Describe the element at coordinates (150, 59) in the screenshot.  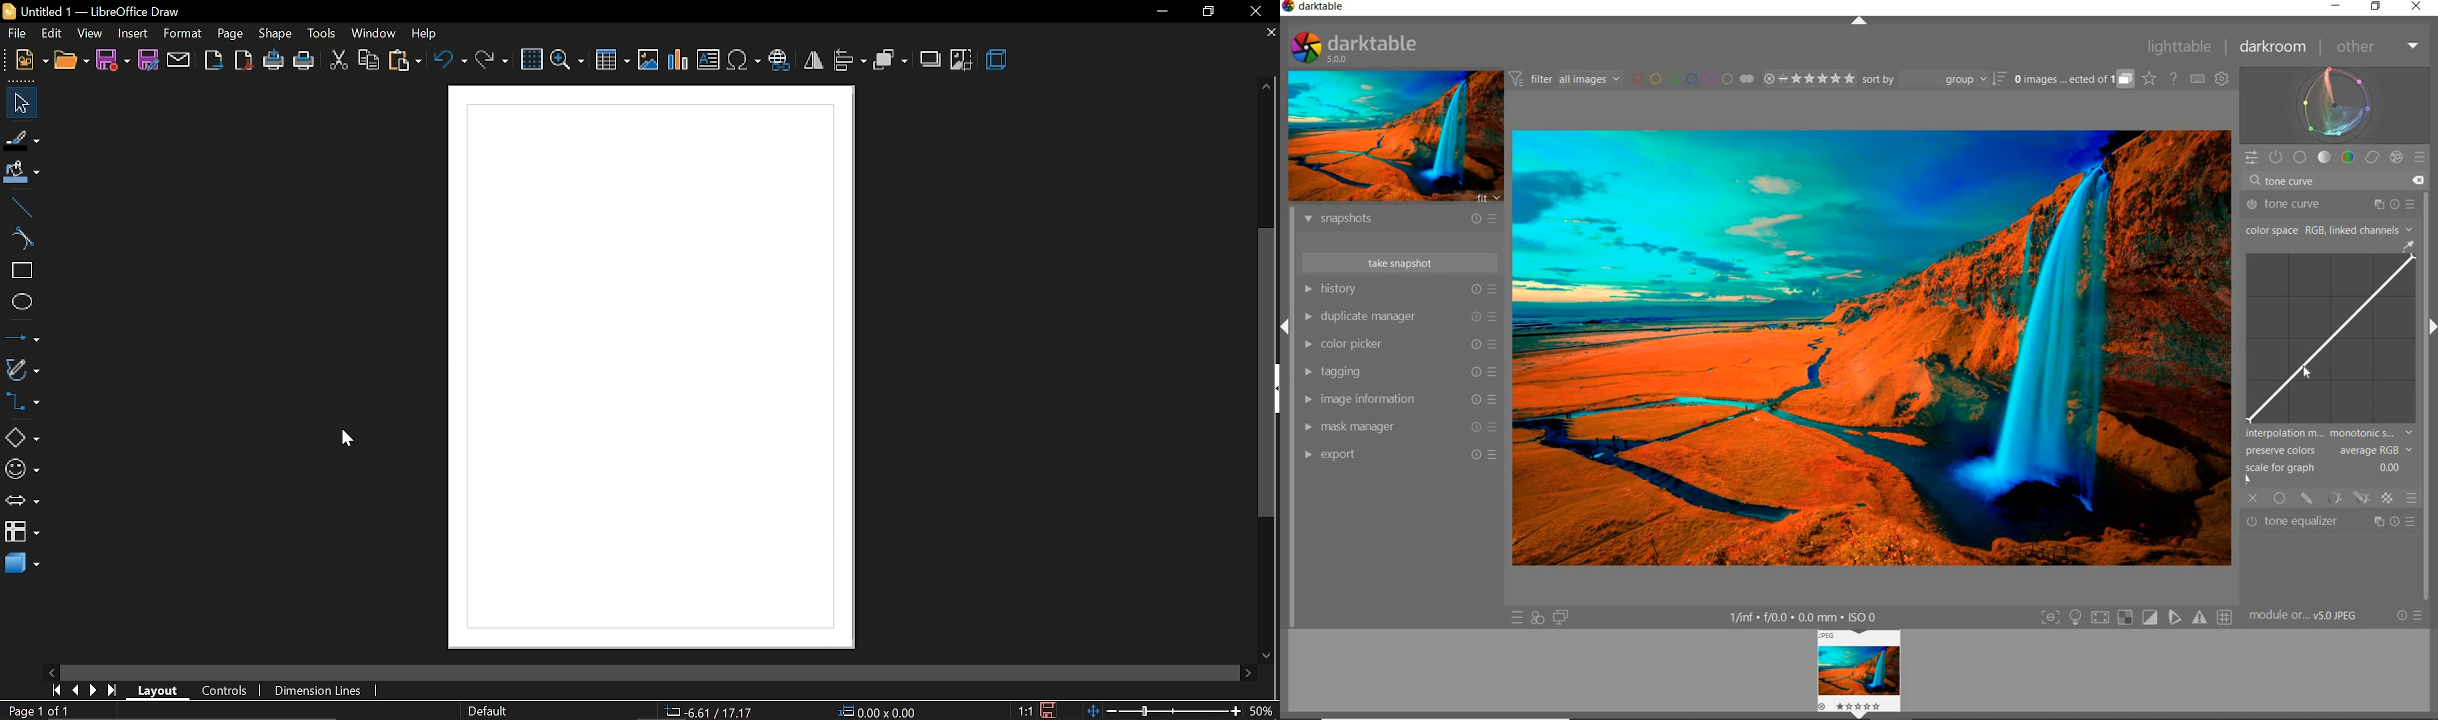
I see `save as` at that location.